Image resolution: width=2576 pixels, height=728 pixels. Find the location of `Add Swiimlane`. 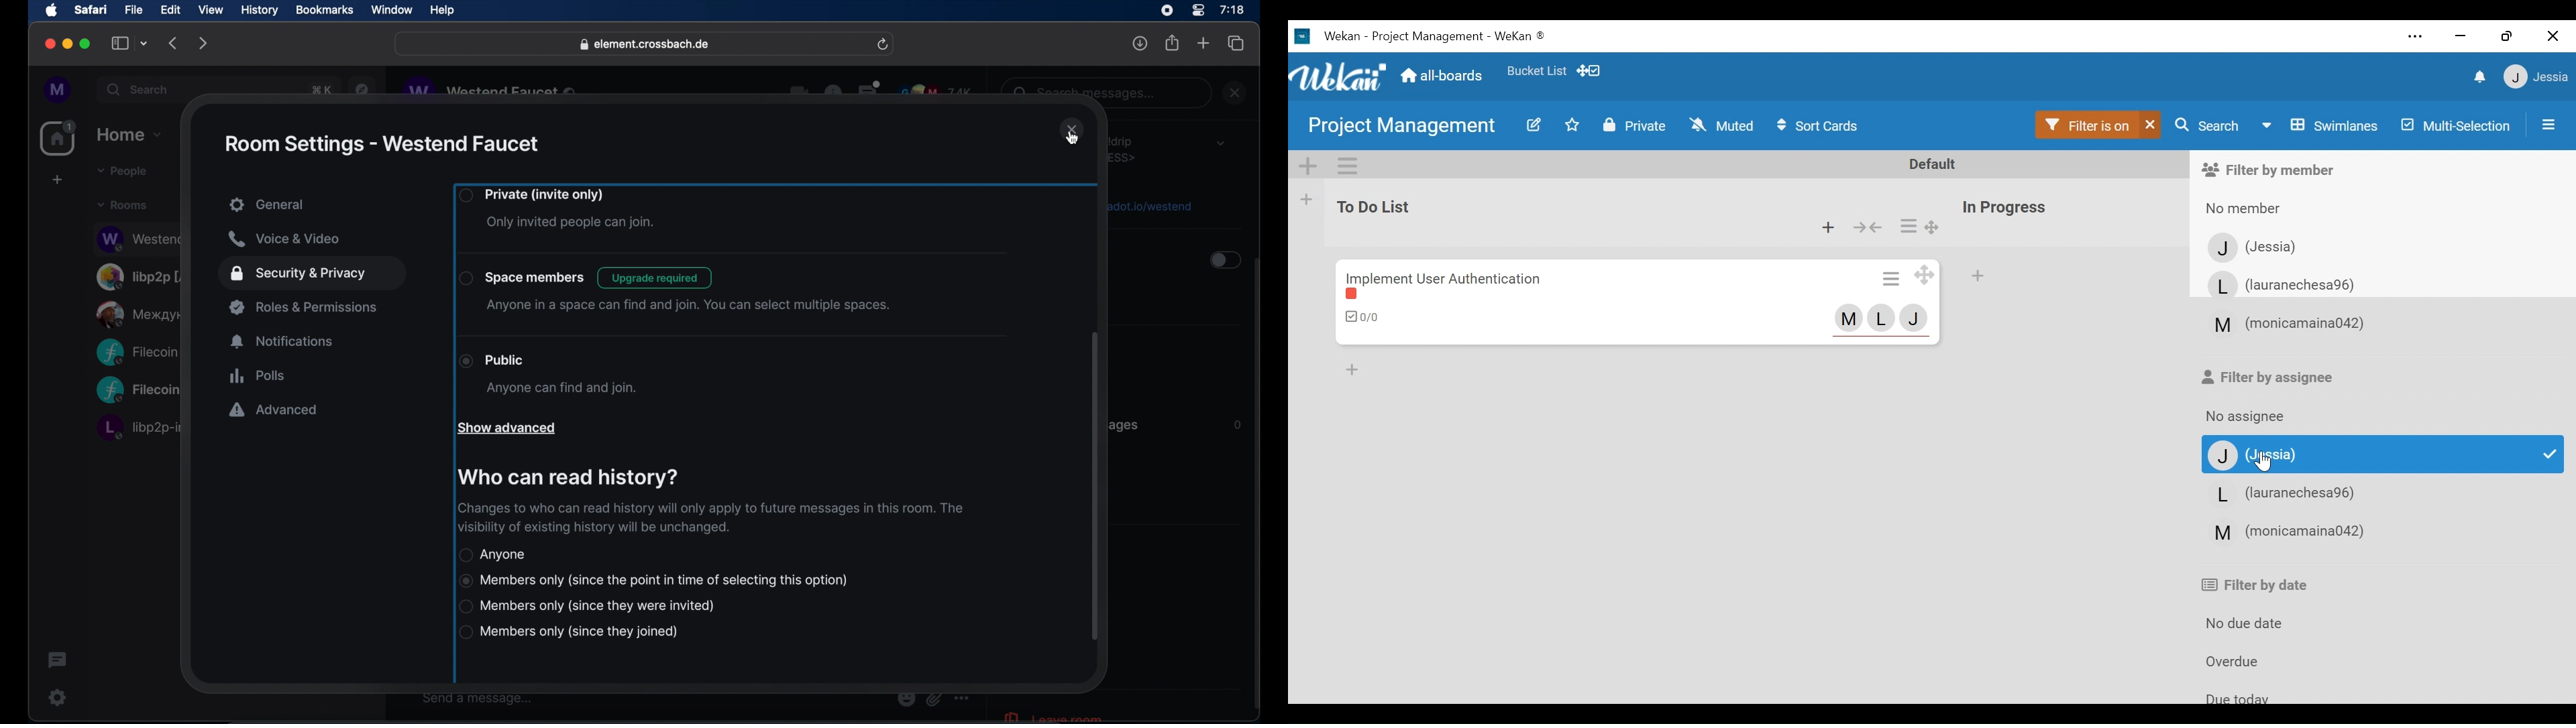

Add Swiimlane is located at coordinates (1309, 166).